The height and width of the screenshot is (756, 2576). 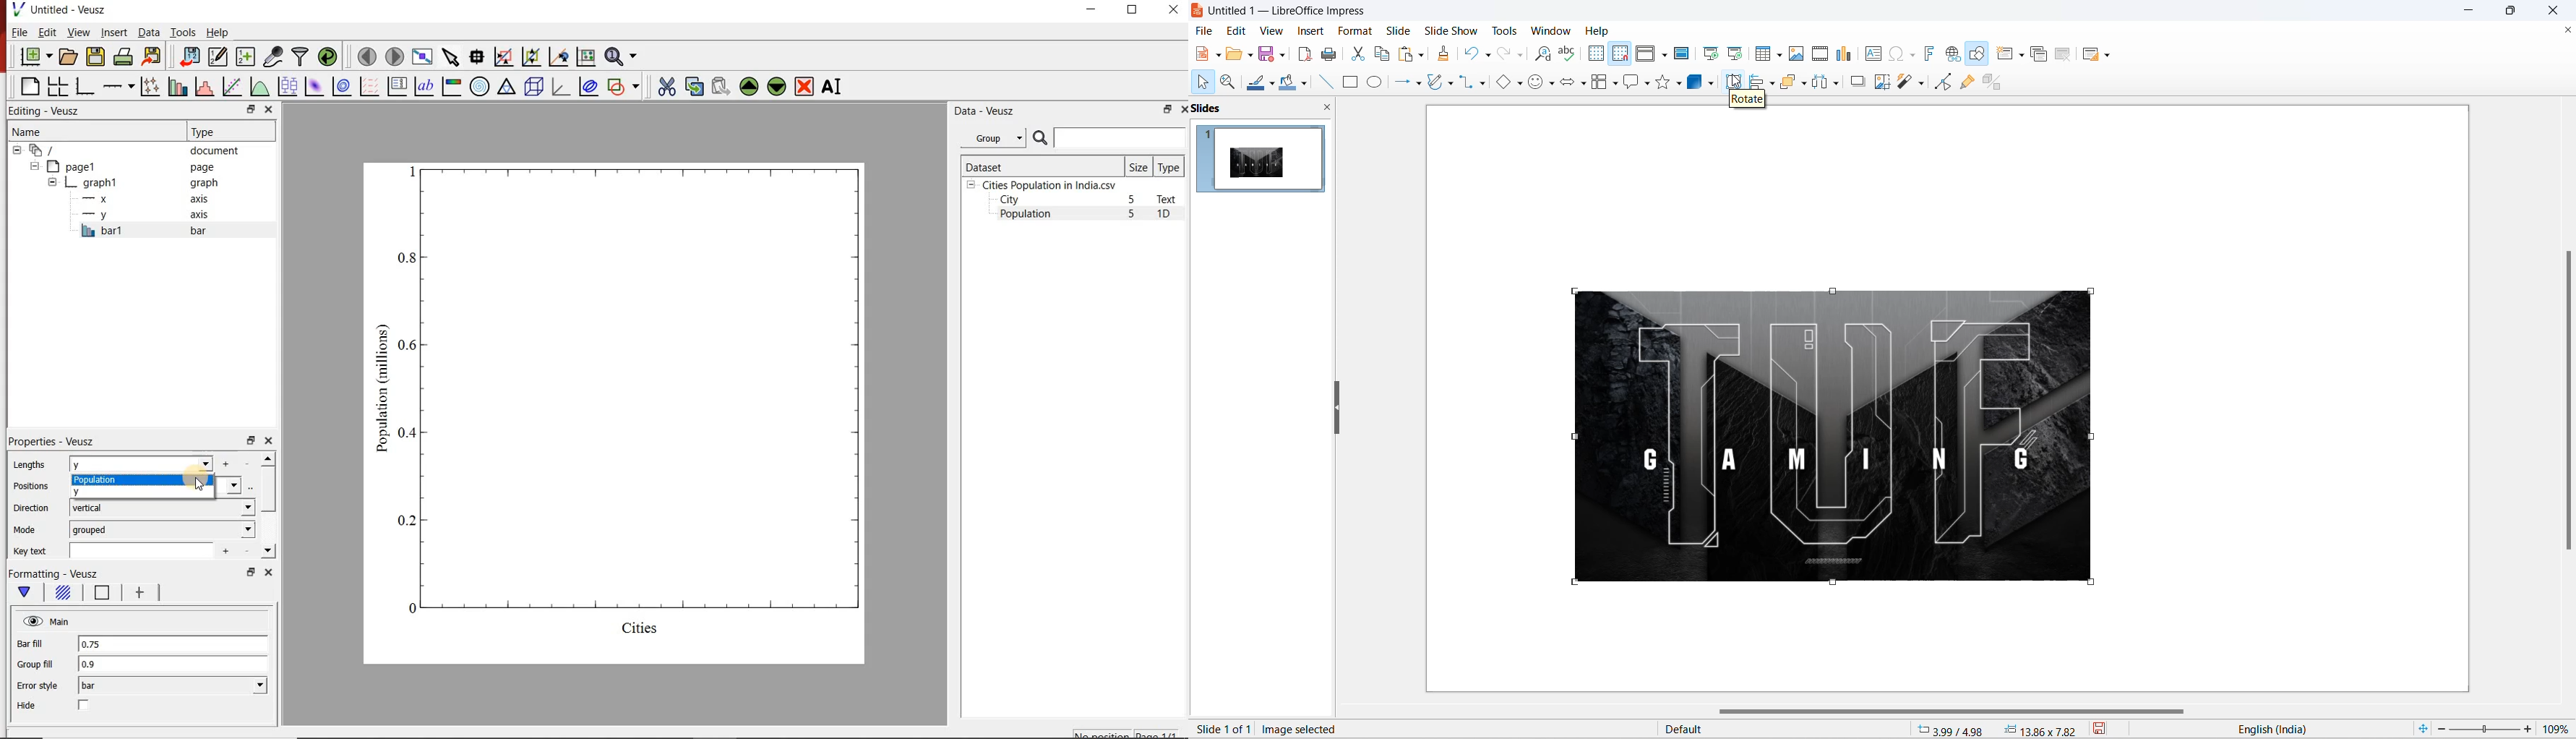 I want to click on save options, so click(x=1283, y=54).